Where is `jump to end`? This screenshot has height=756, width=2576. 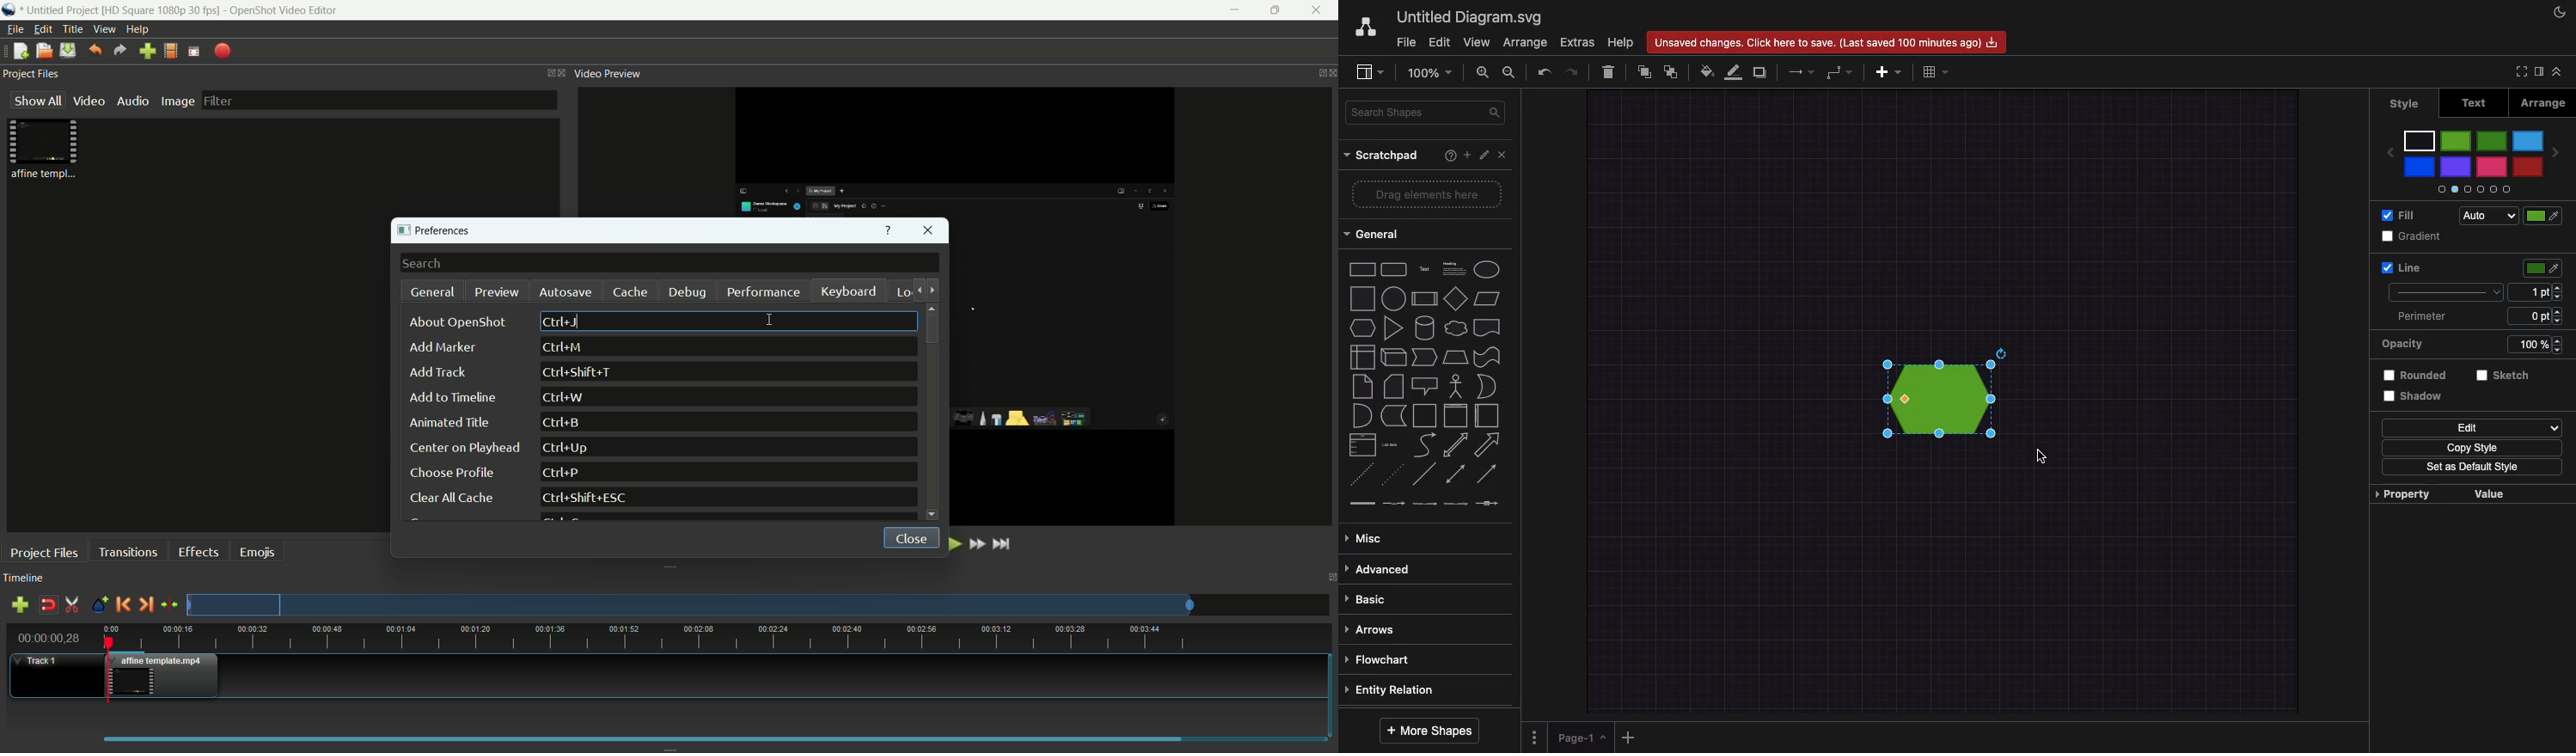 jump to end is located at coordinates (1005, 543).